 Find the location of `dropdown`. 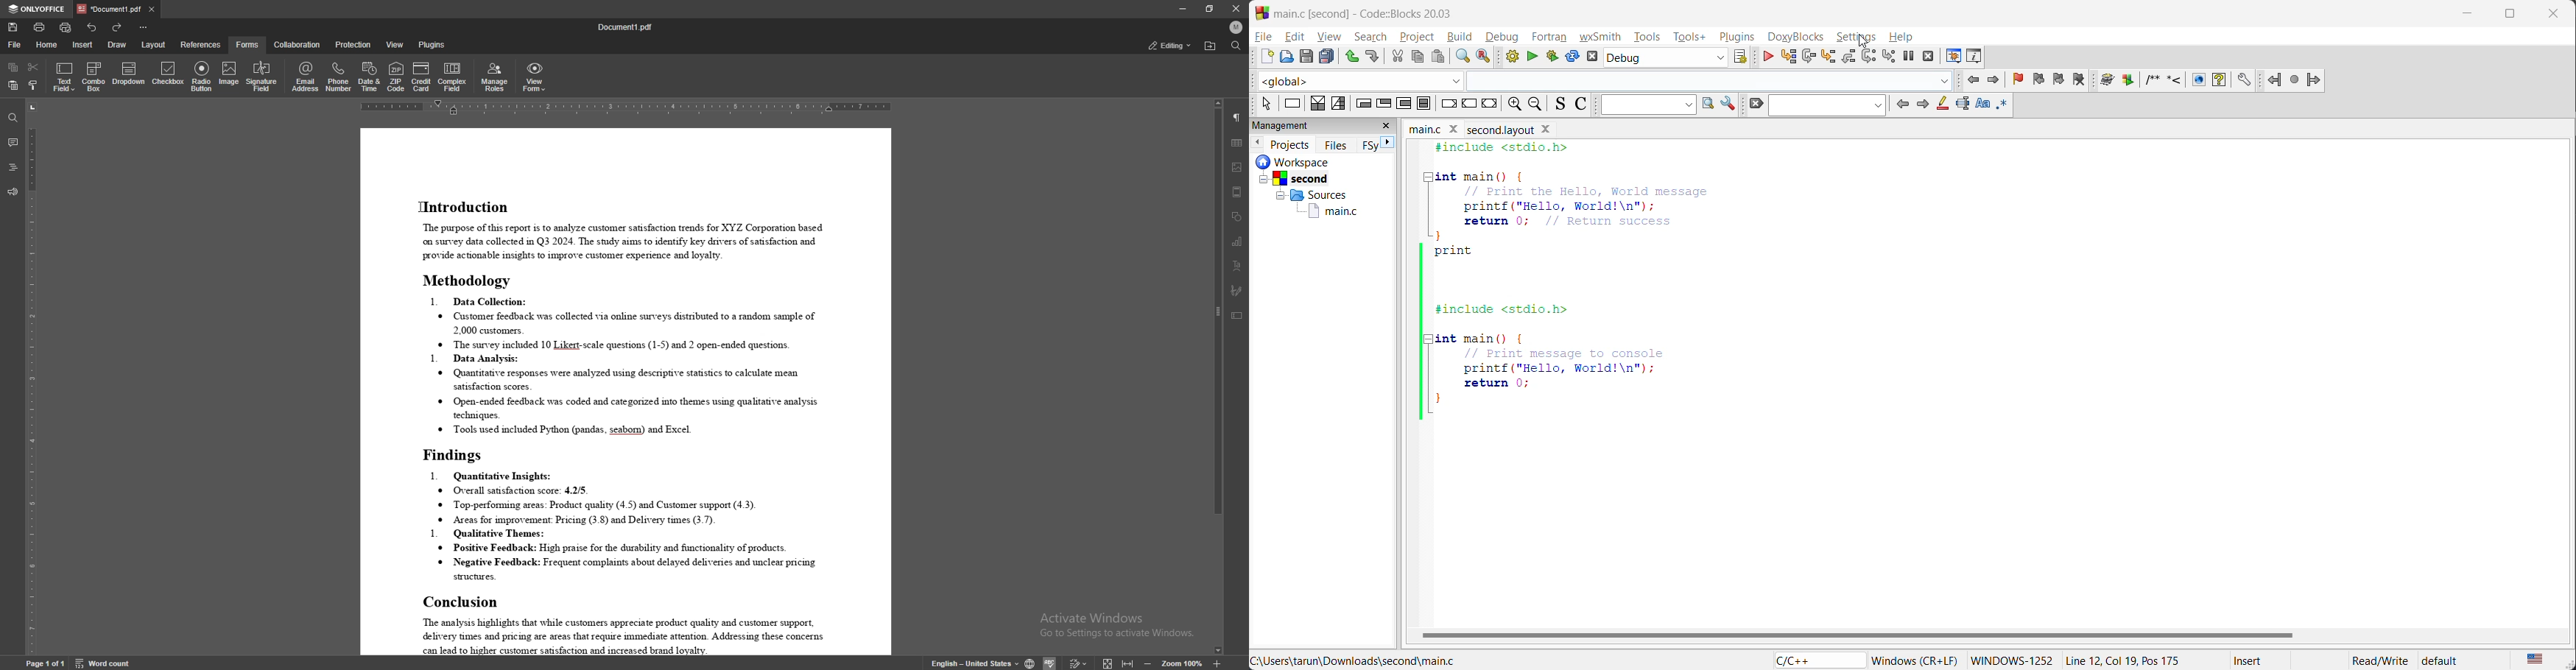

dropdown is located at coordinates (129, 75).